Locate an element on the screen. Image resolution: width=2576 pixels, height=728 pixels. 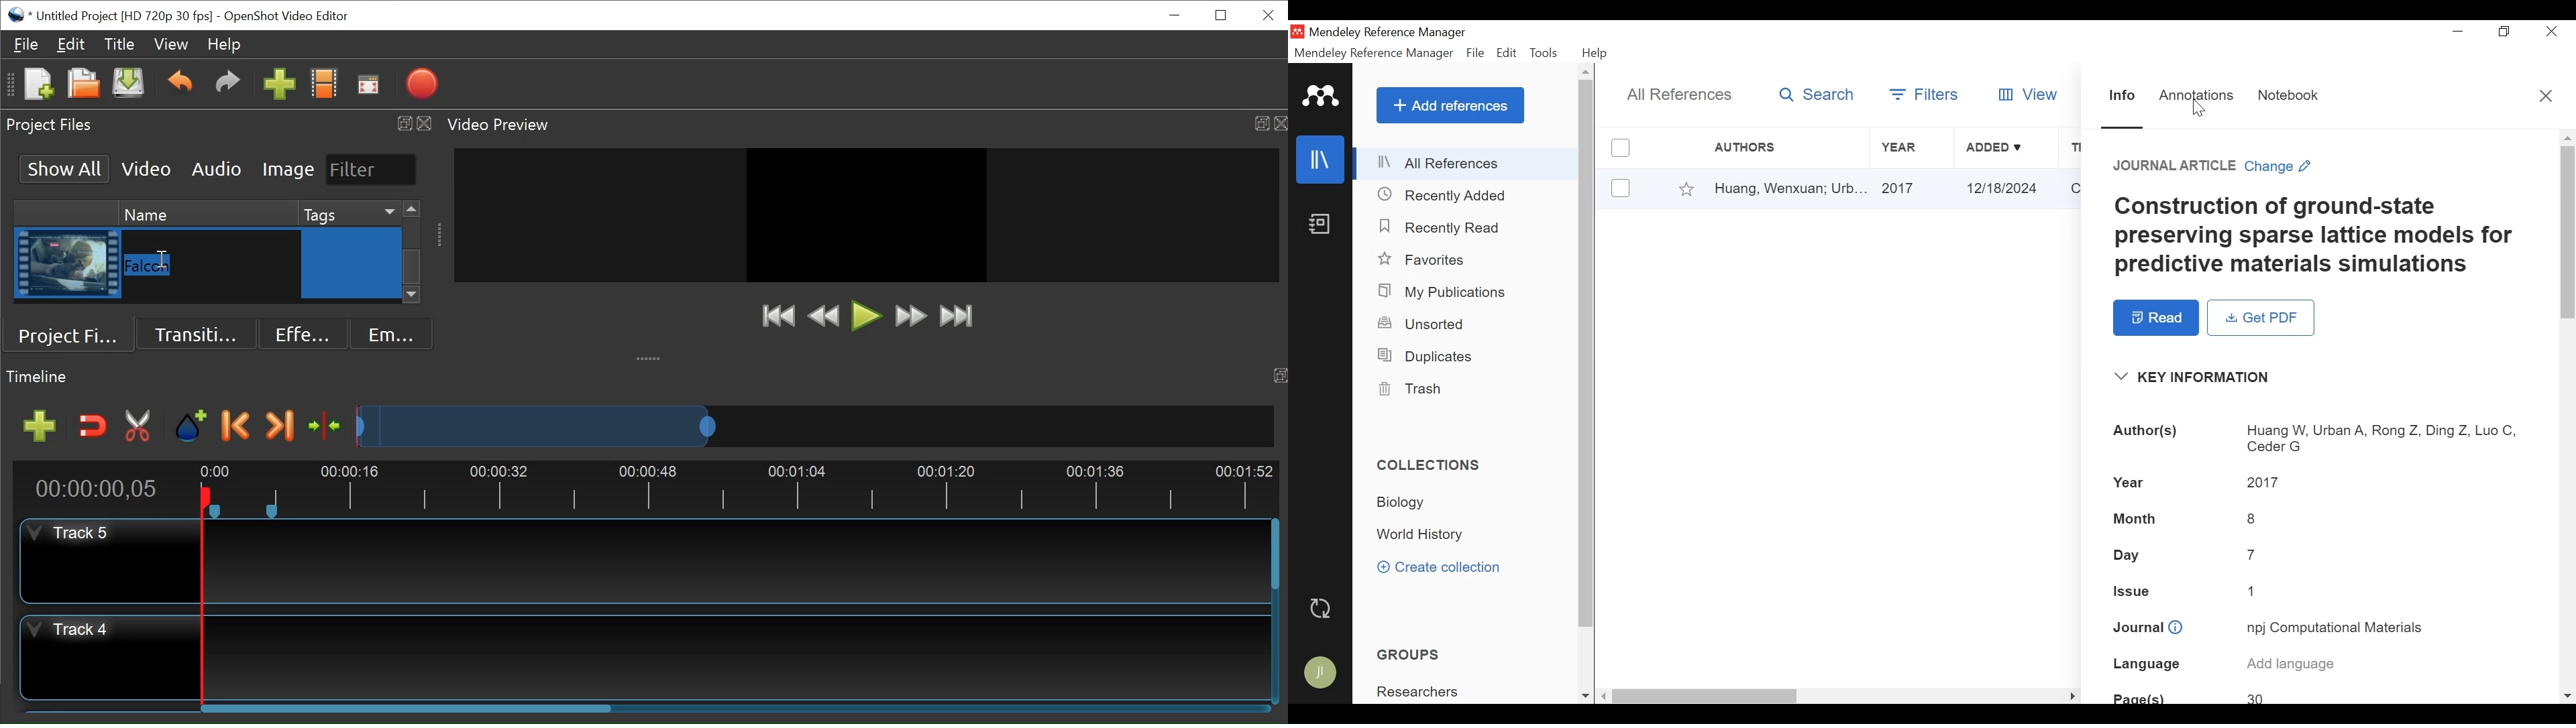
Rewind is located at coordinates (823, 316).